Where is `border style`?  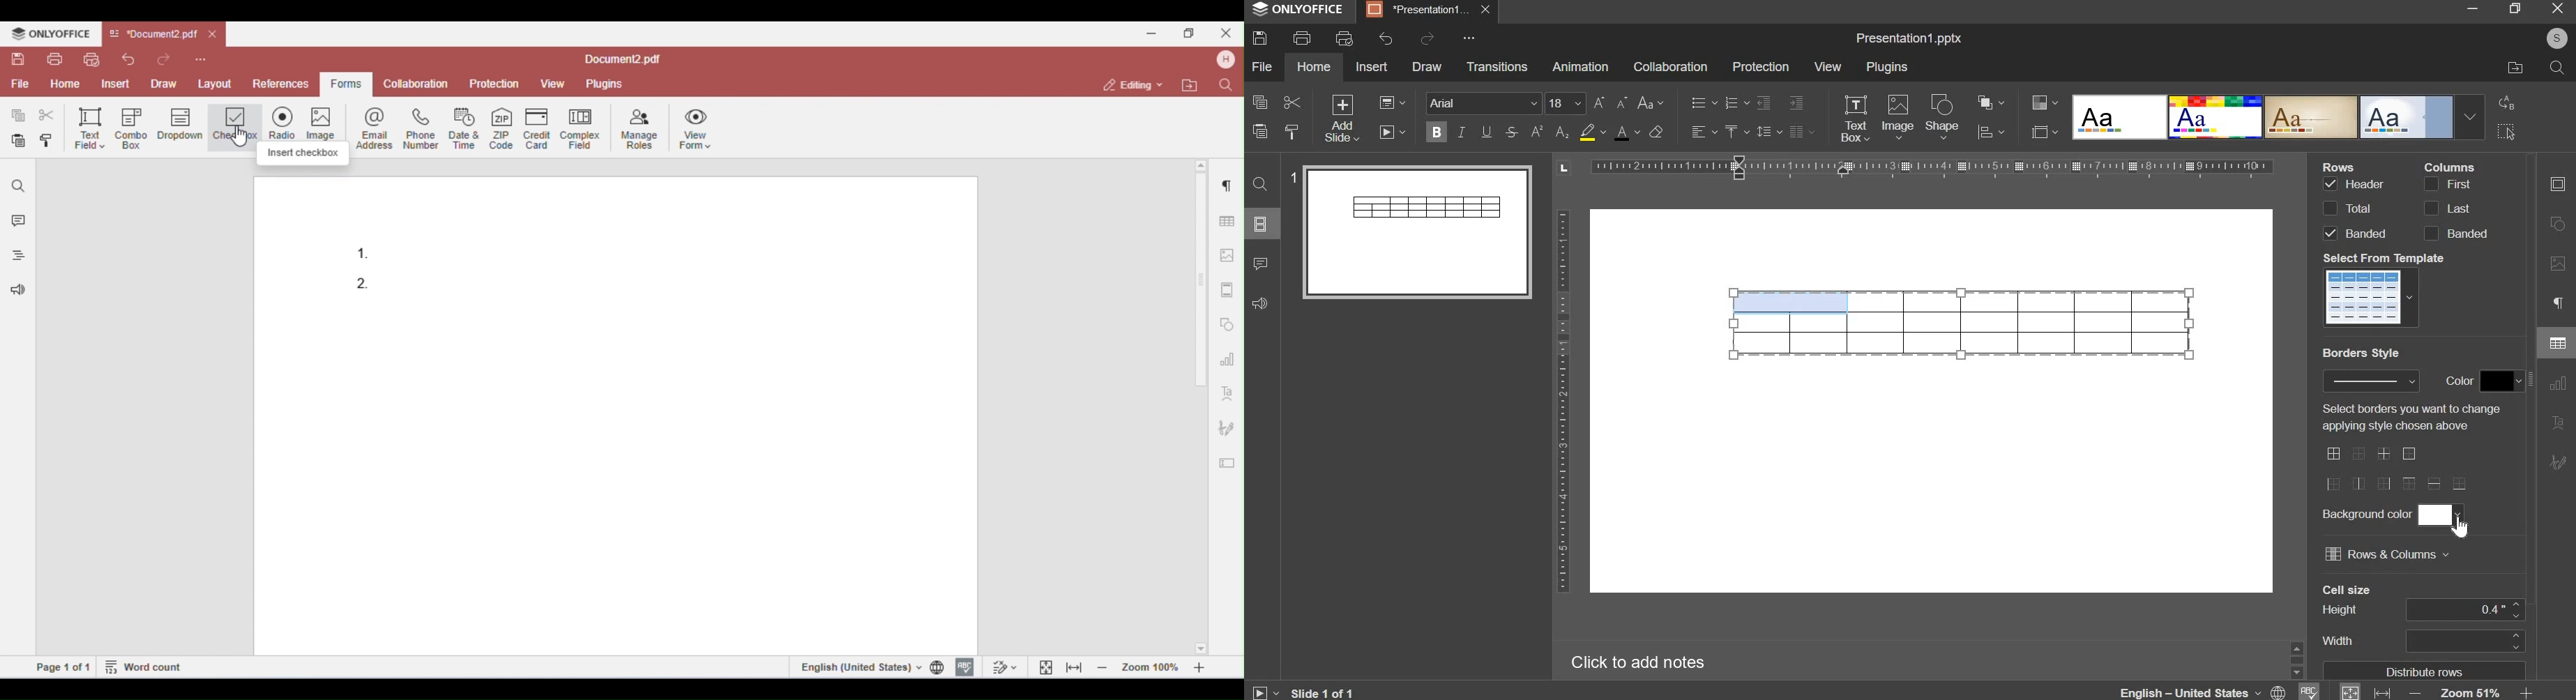 border style is located at coordinates (2397, 468).